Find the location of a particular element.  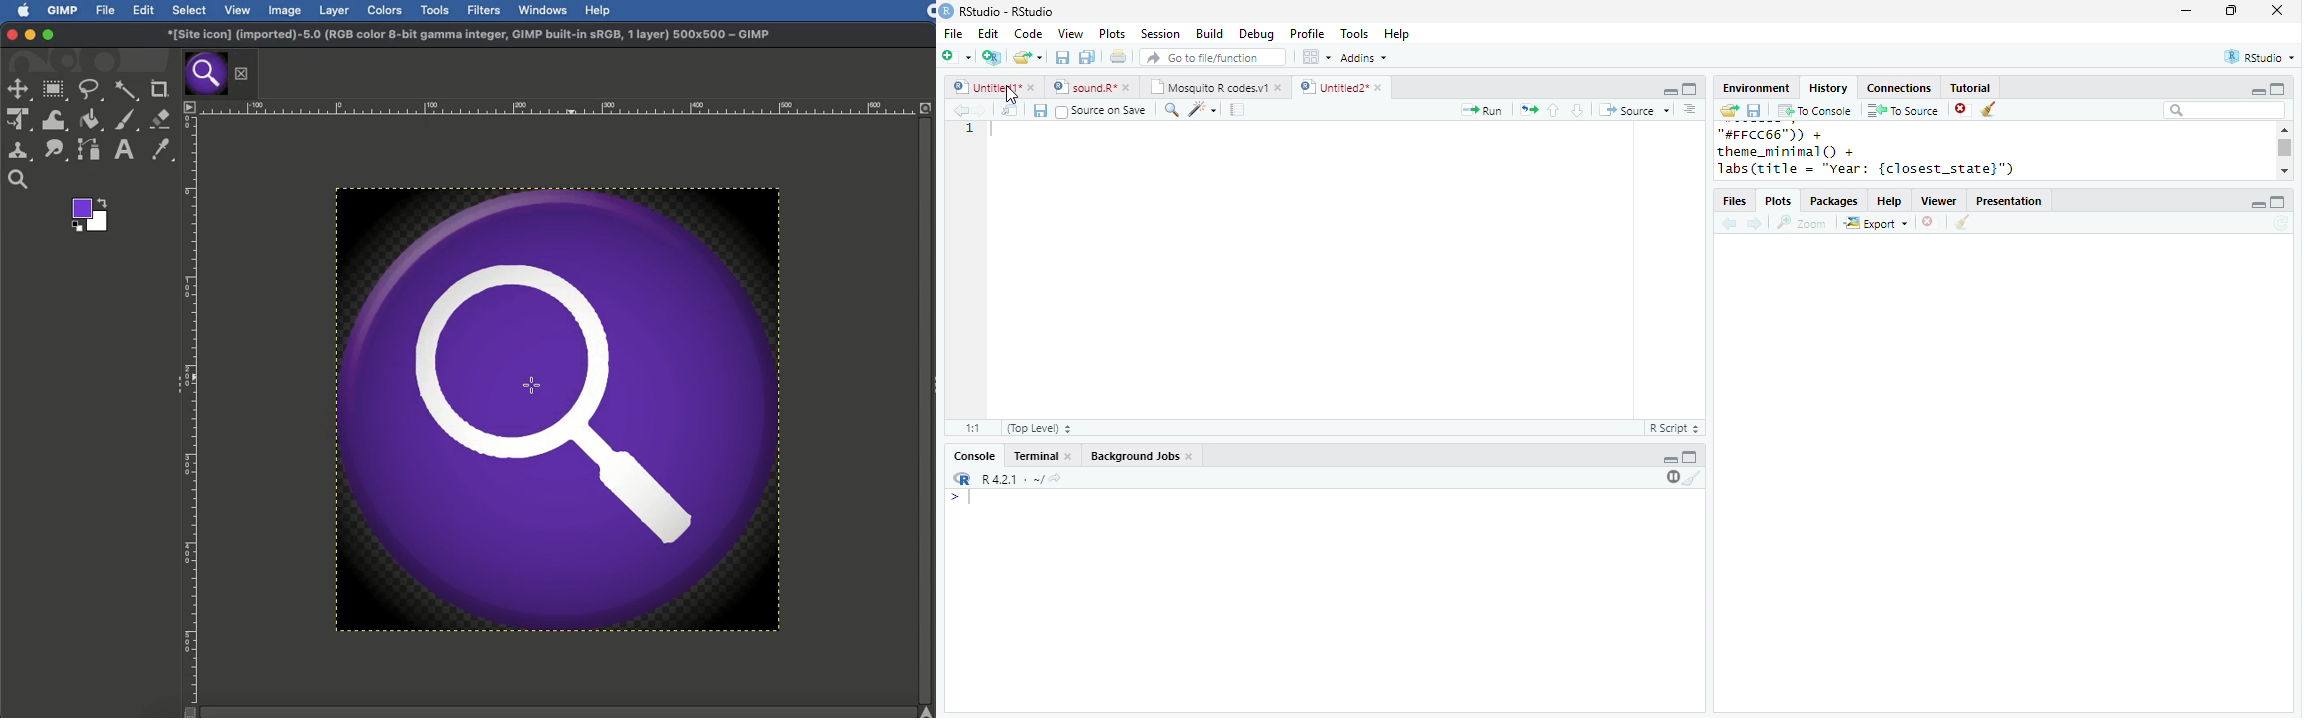

backward is located at coordinates (960, 110).